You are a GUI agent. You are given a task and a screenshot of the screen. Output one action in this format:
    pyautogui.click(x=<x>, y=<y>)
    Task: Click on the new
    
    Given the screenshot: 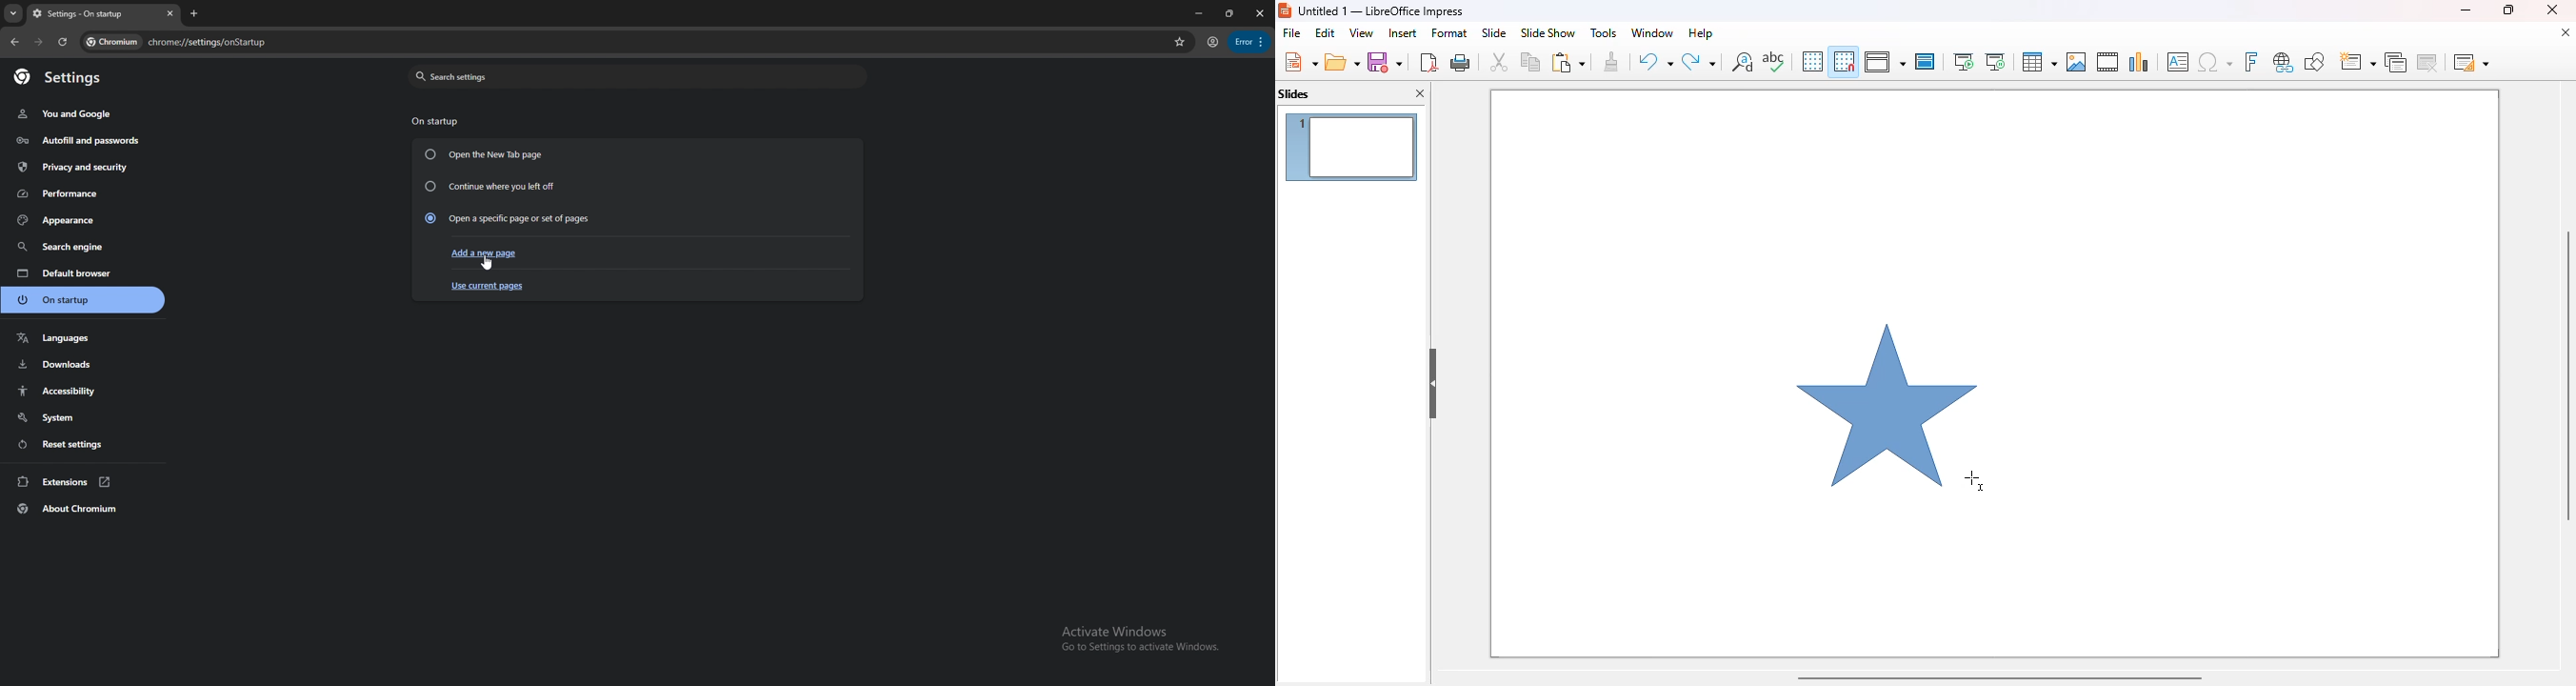 What is the action you would take?
    pyautogui.click(x=1300, y=62)
    